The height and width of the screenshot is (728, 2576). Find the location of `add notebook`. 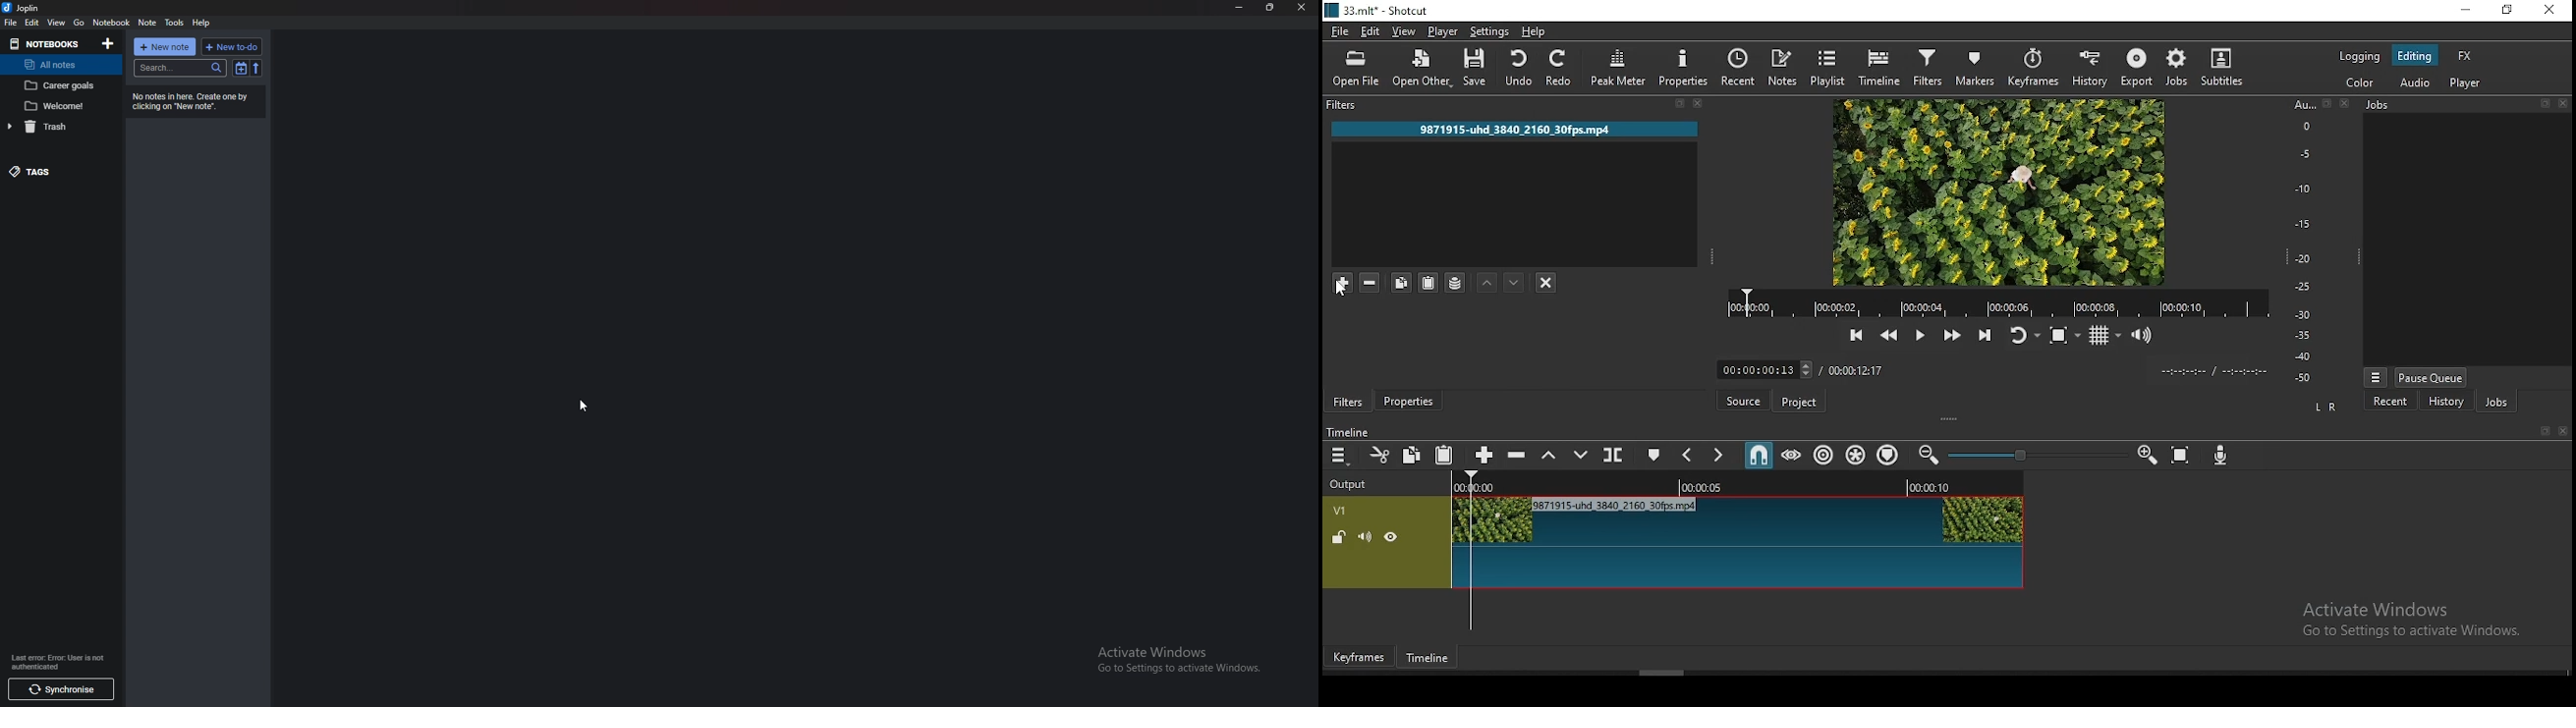

add notebook is located at coordinates (107, 44).